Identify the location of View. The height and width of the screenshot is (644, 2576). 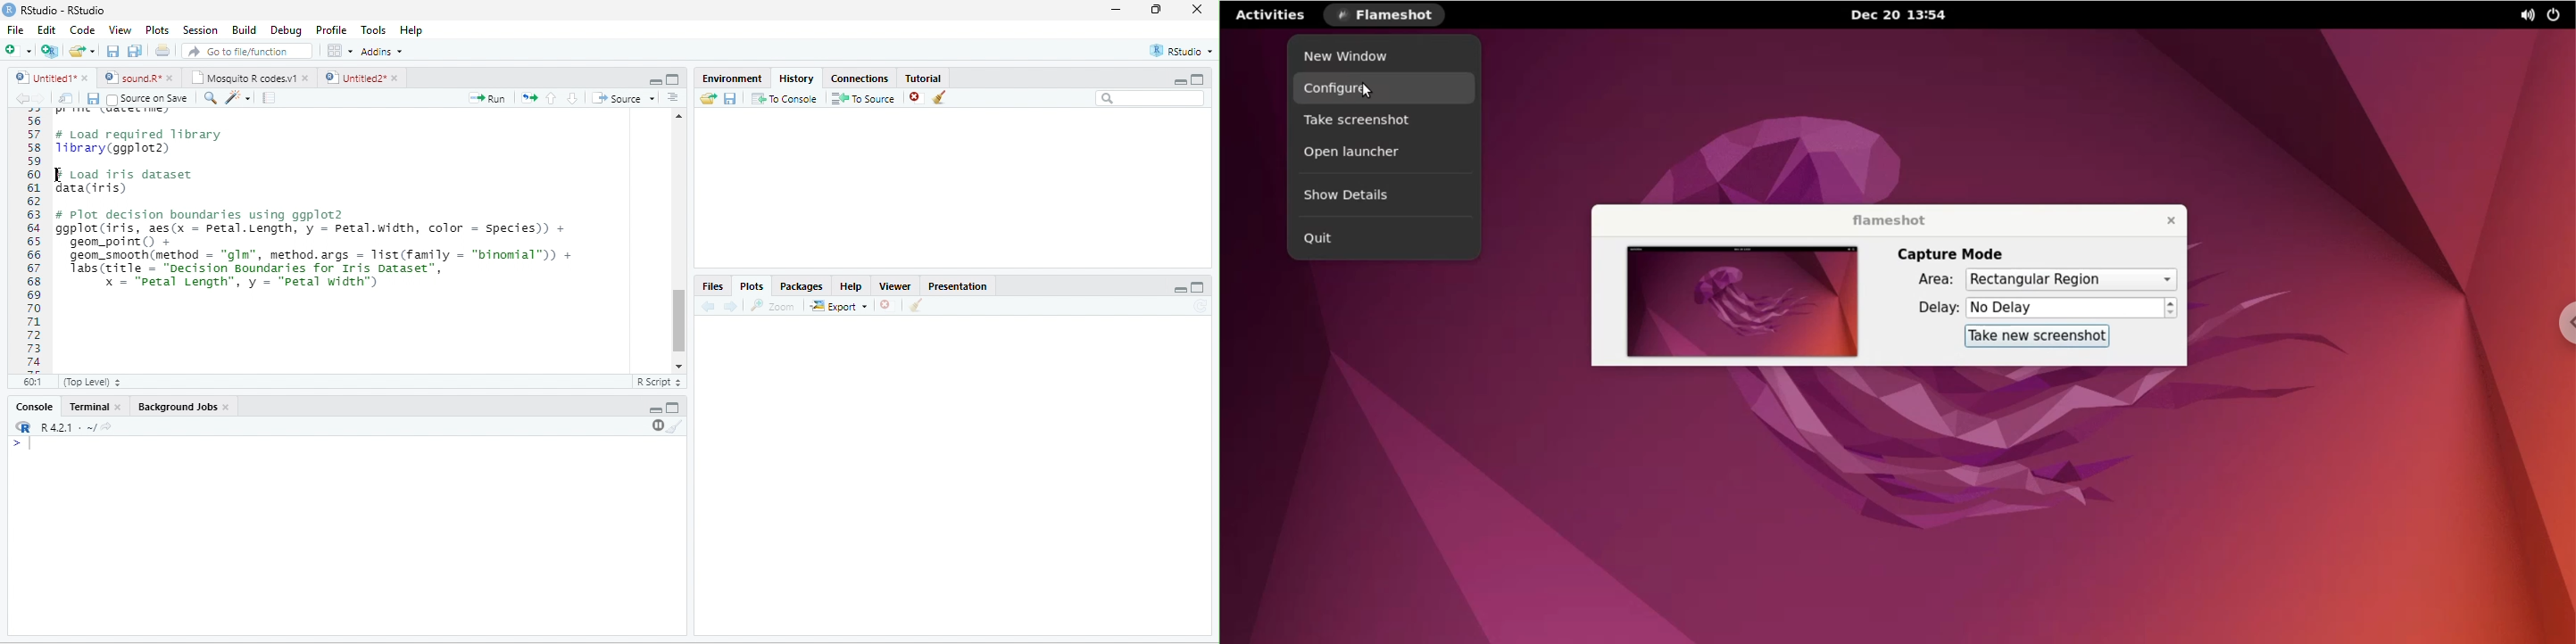
(120, 30).